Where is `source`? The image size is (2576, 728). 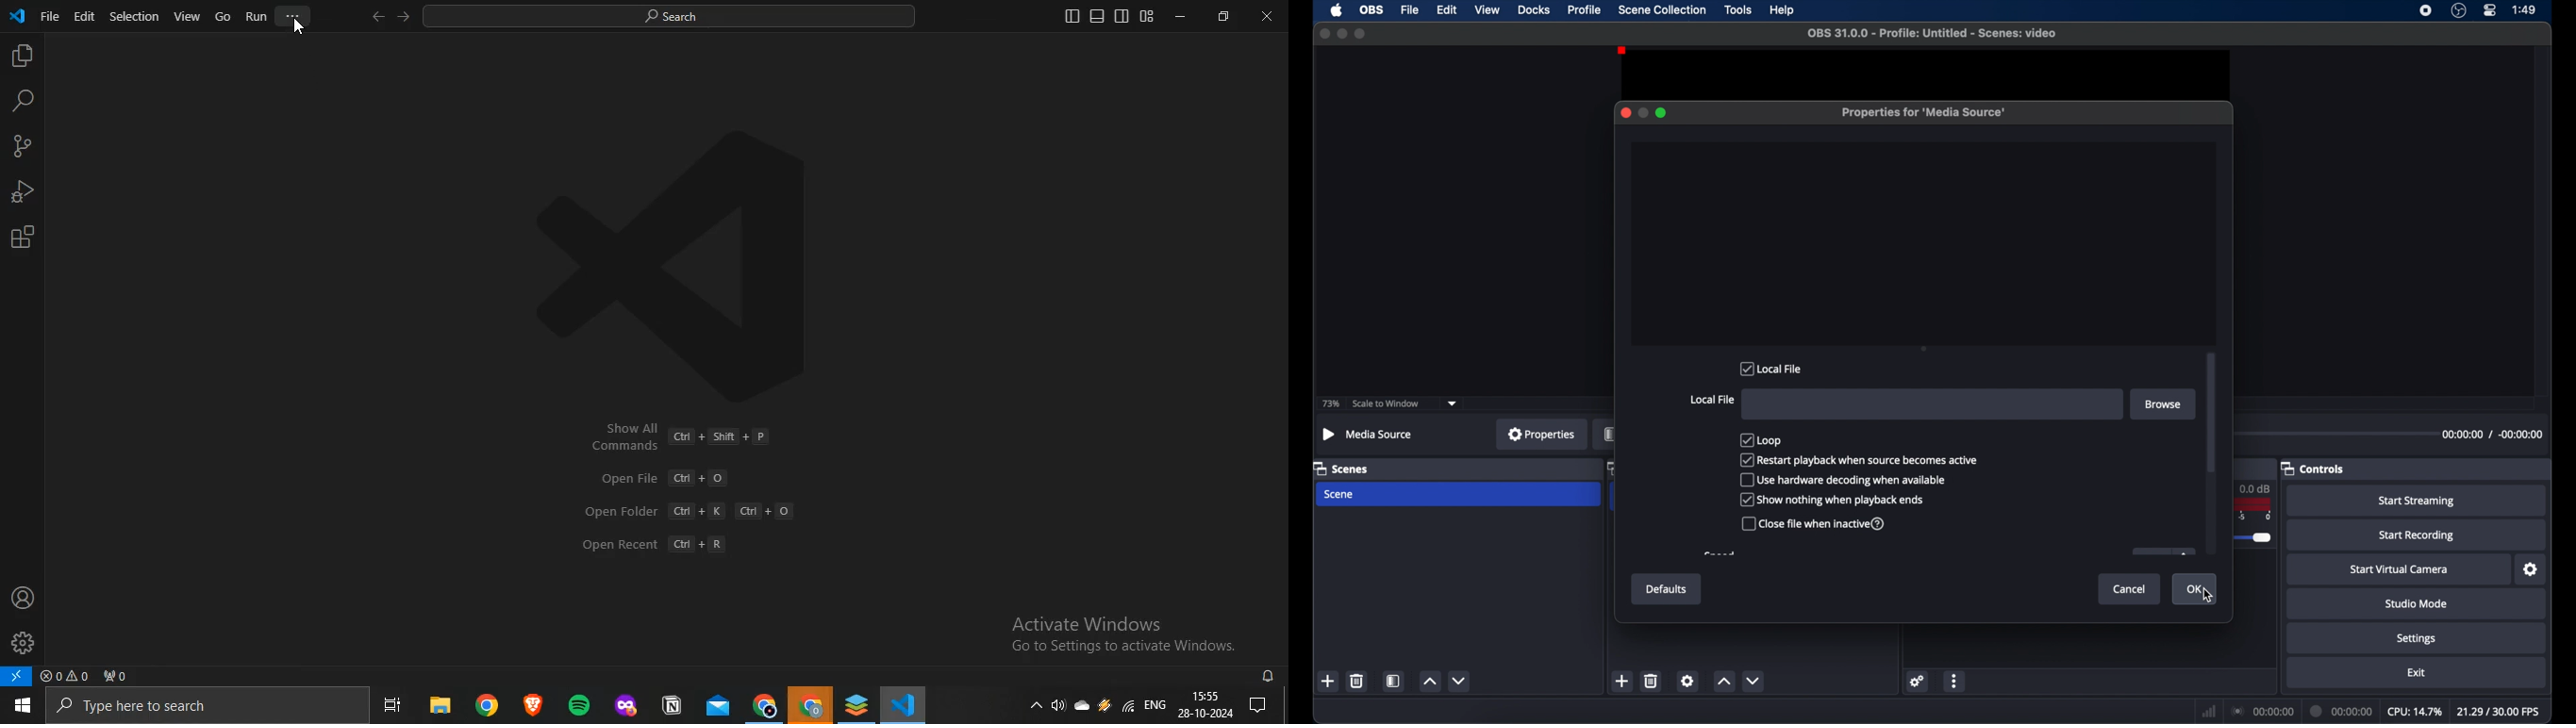
source is located at coordinates (1604, 435).